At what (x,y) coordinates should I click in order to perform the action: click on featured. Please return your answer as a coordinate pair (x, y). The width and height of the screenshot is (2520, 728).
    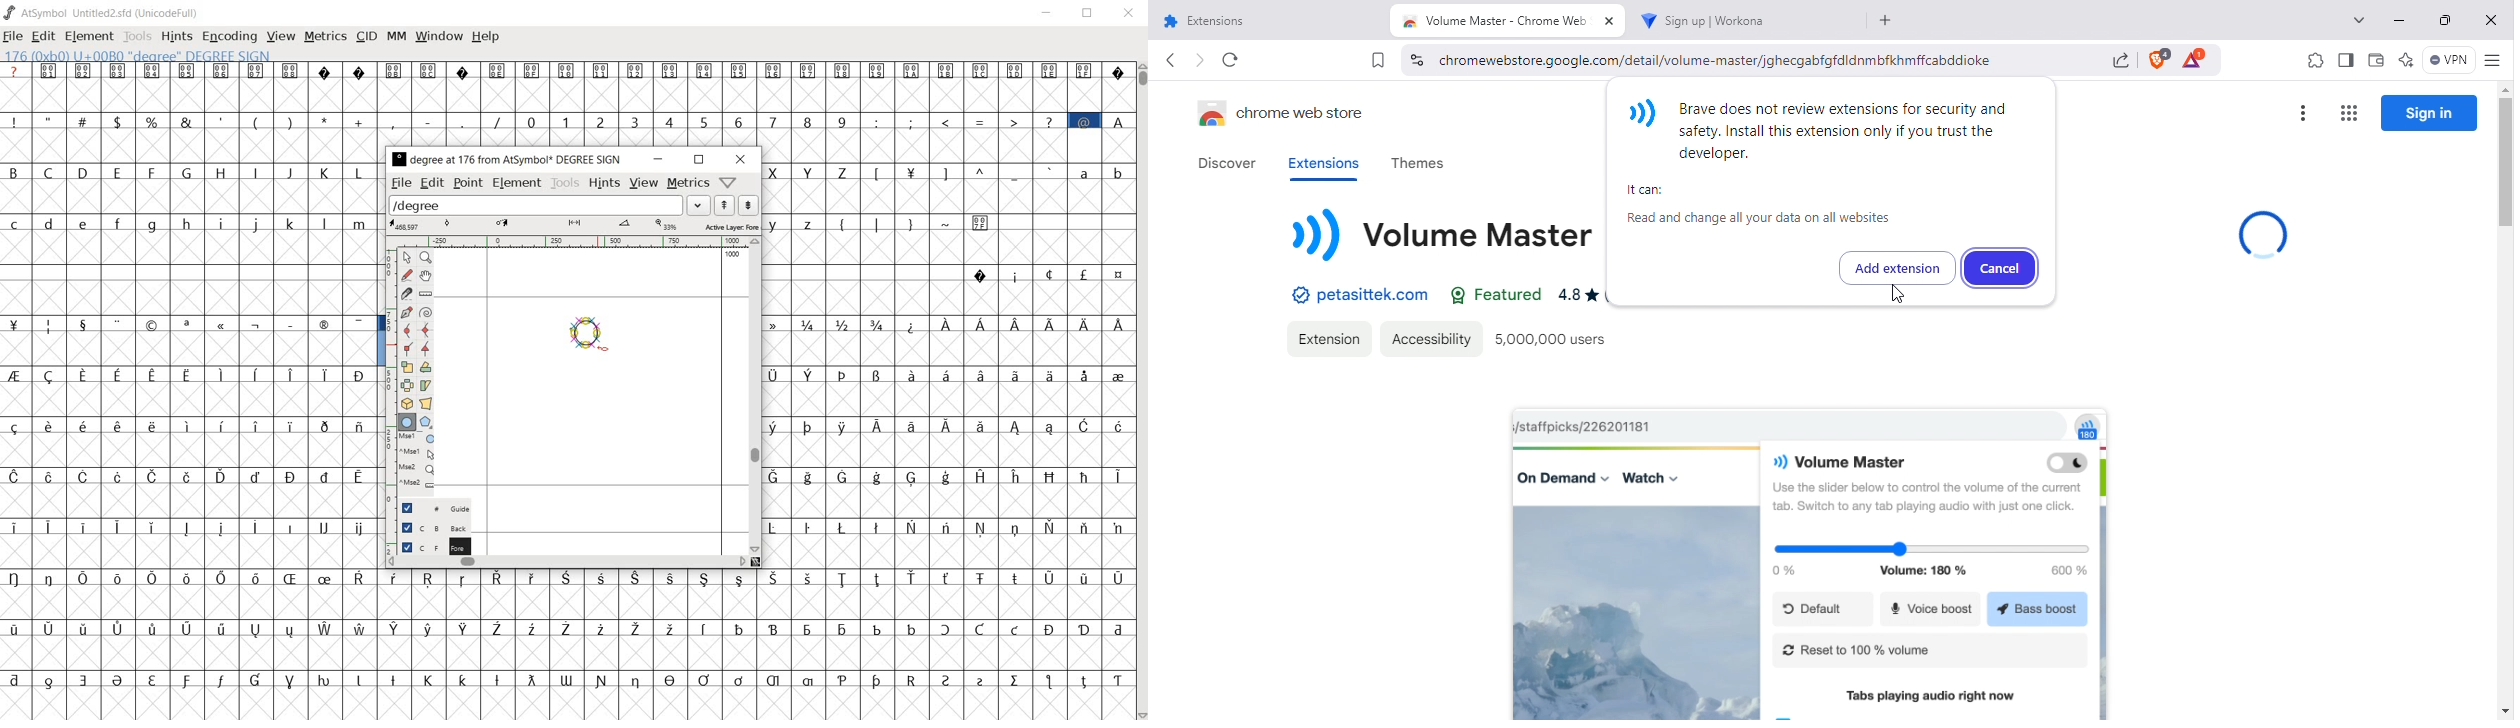
    Looking at the image, I should click on (1492, 295).